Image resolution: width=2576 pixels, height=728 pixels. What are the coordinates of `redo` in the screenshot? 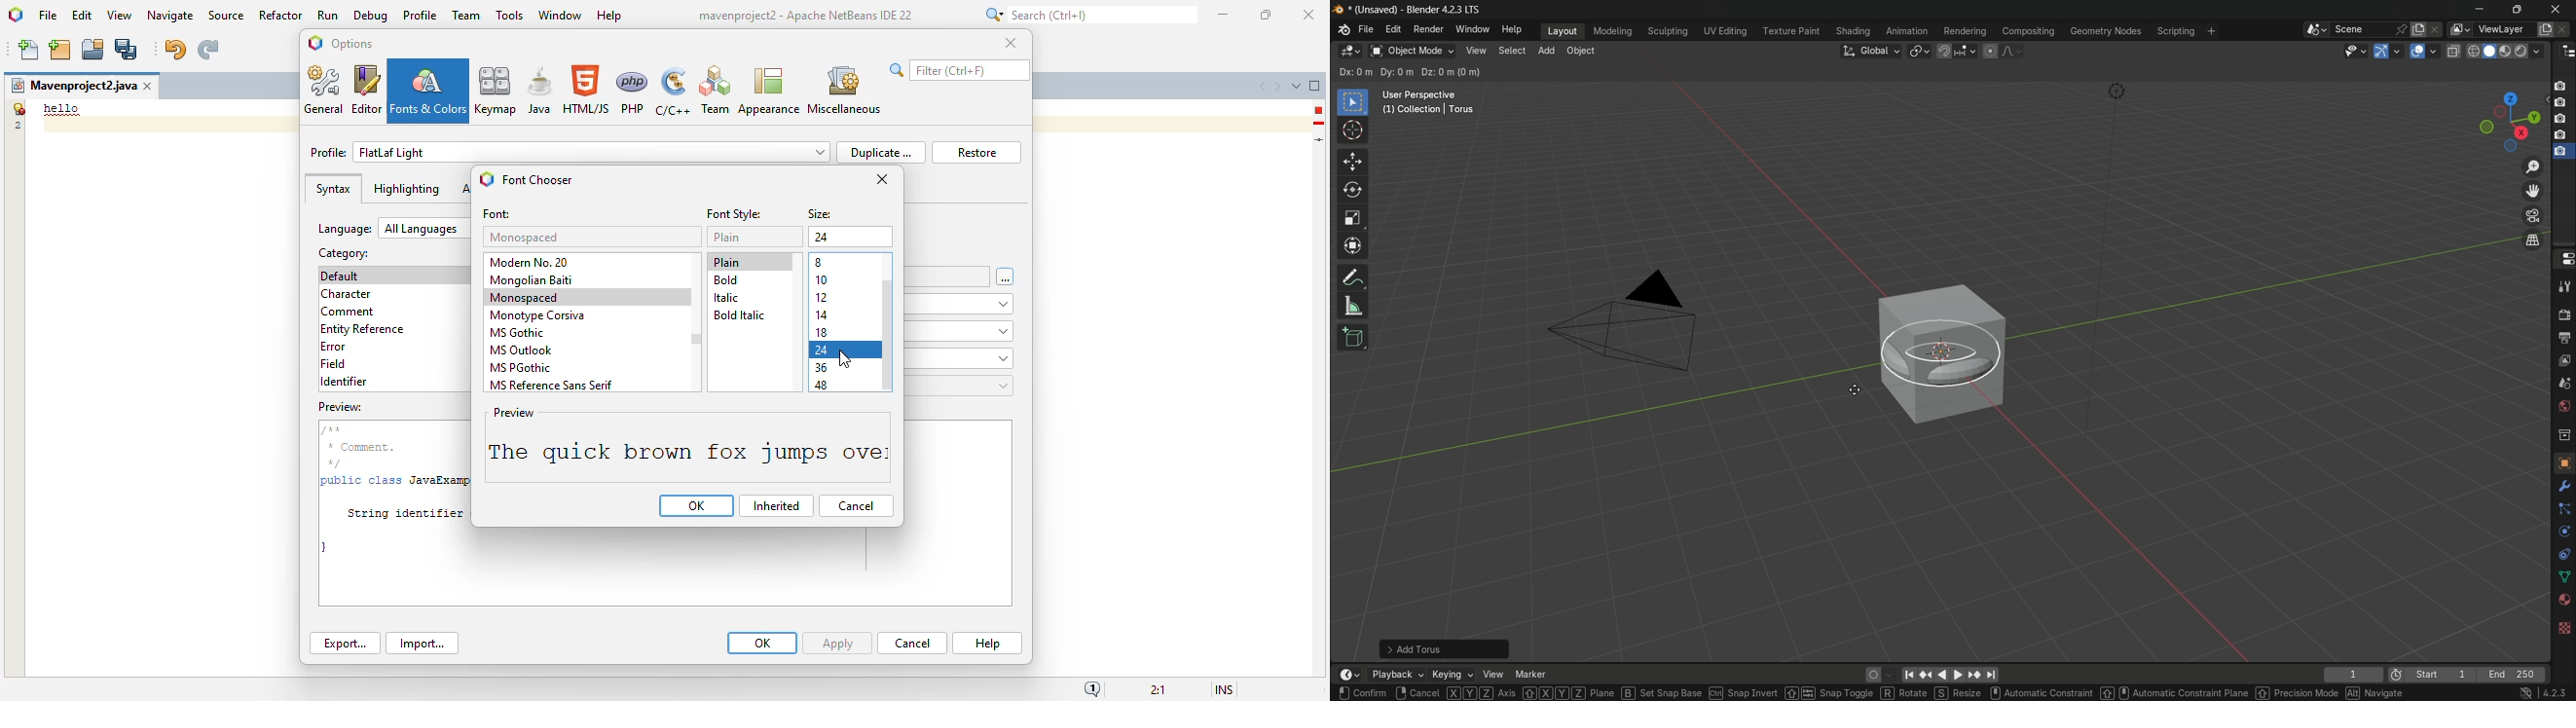 It's located at (207, 50).